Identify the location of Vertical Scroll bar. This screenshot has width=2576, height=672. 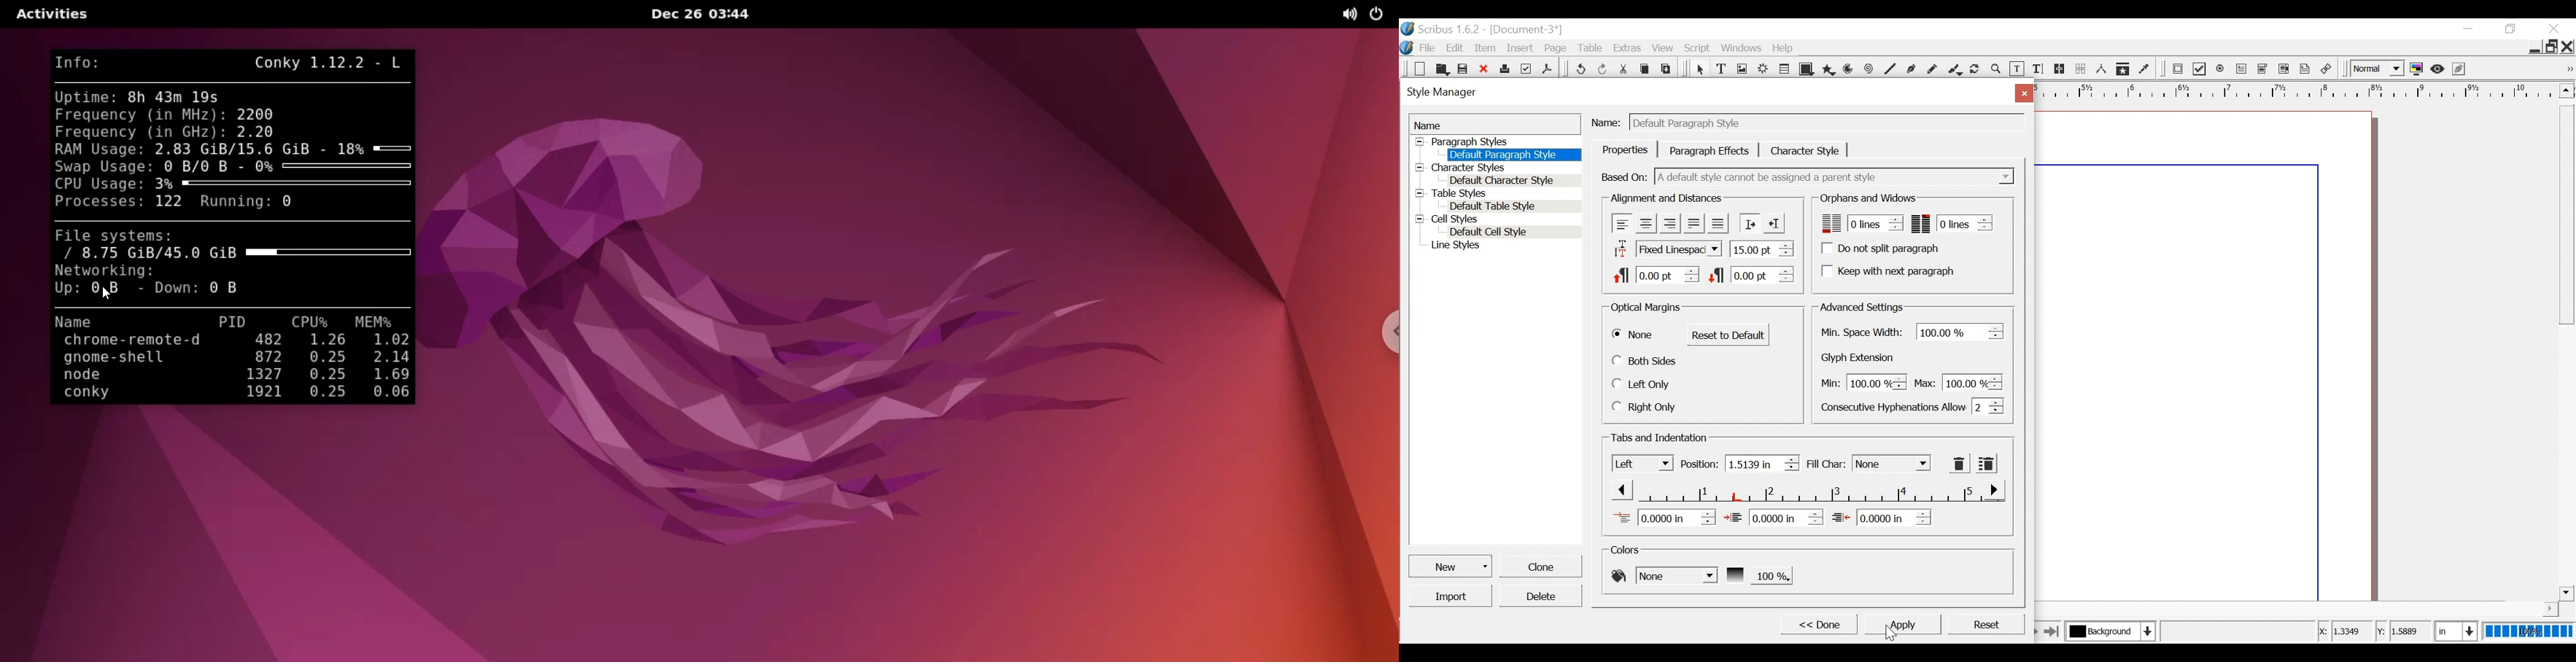
(2566, 213).